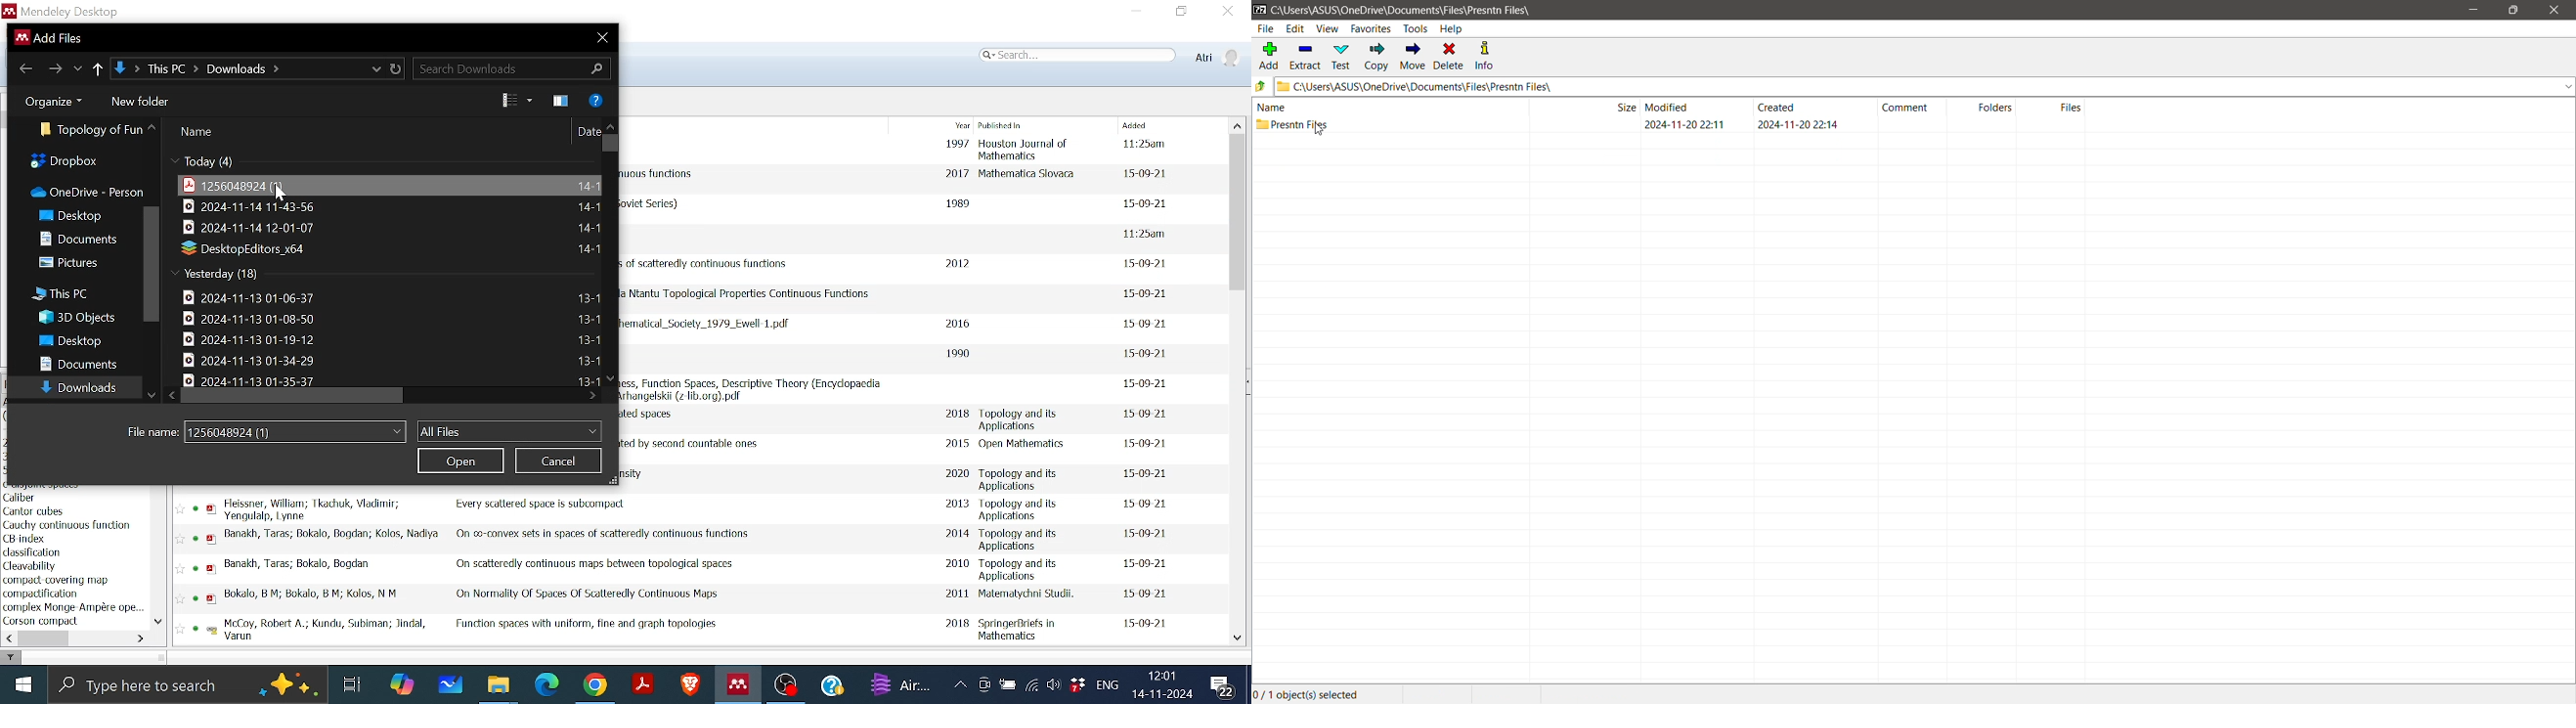 This screenshot has height=728, width=2576. Describe the element at coordinates (1450, 57) in the screenshot. I see `Delete` at that location.